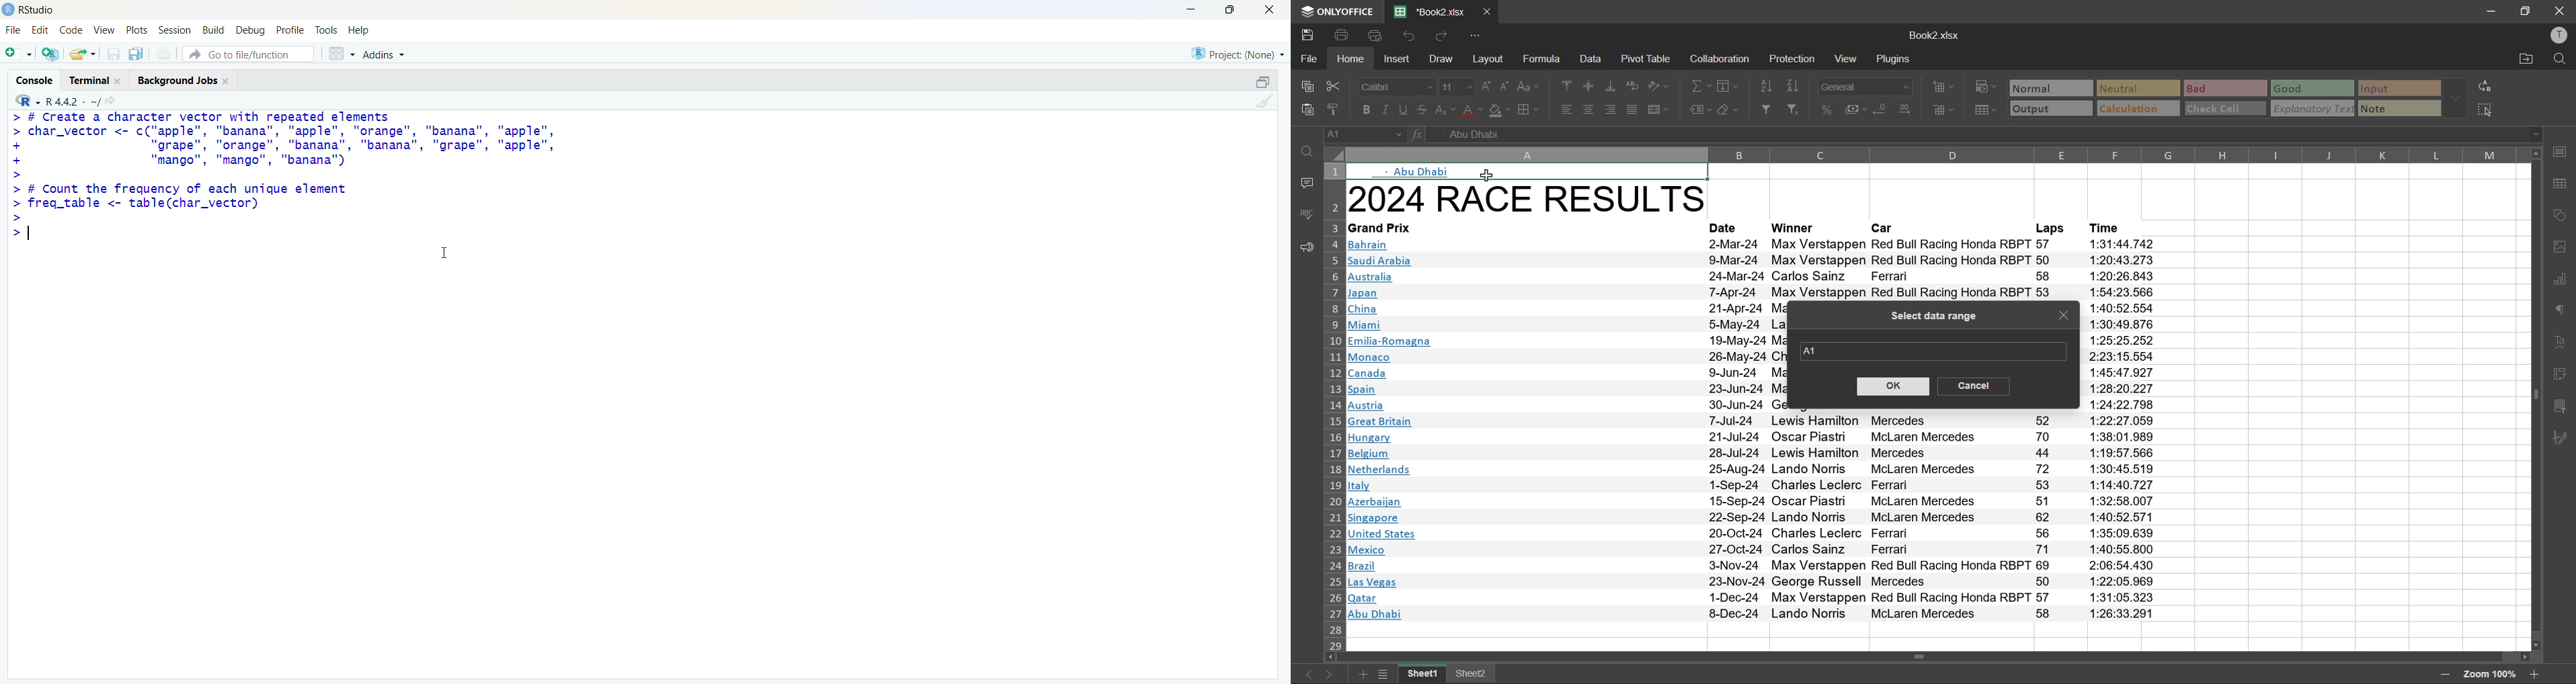 The height and width of the screenshot is (700, 2576). What do you see at coordinates (1333, 86) in the screenshot?
I see `cut` at bounding box center [1333, 86].